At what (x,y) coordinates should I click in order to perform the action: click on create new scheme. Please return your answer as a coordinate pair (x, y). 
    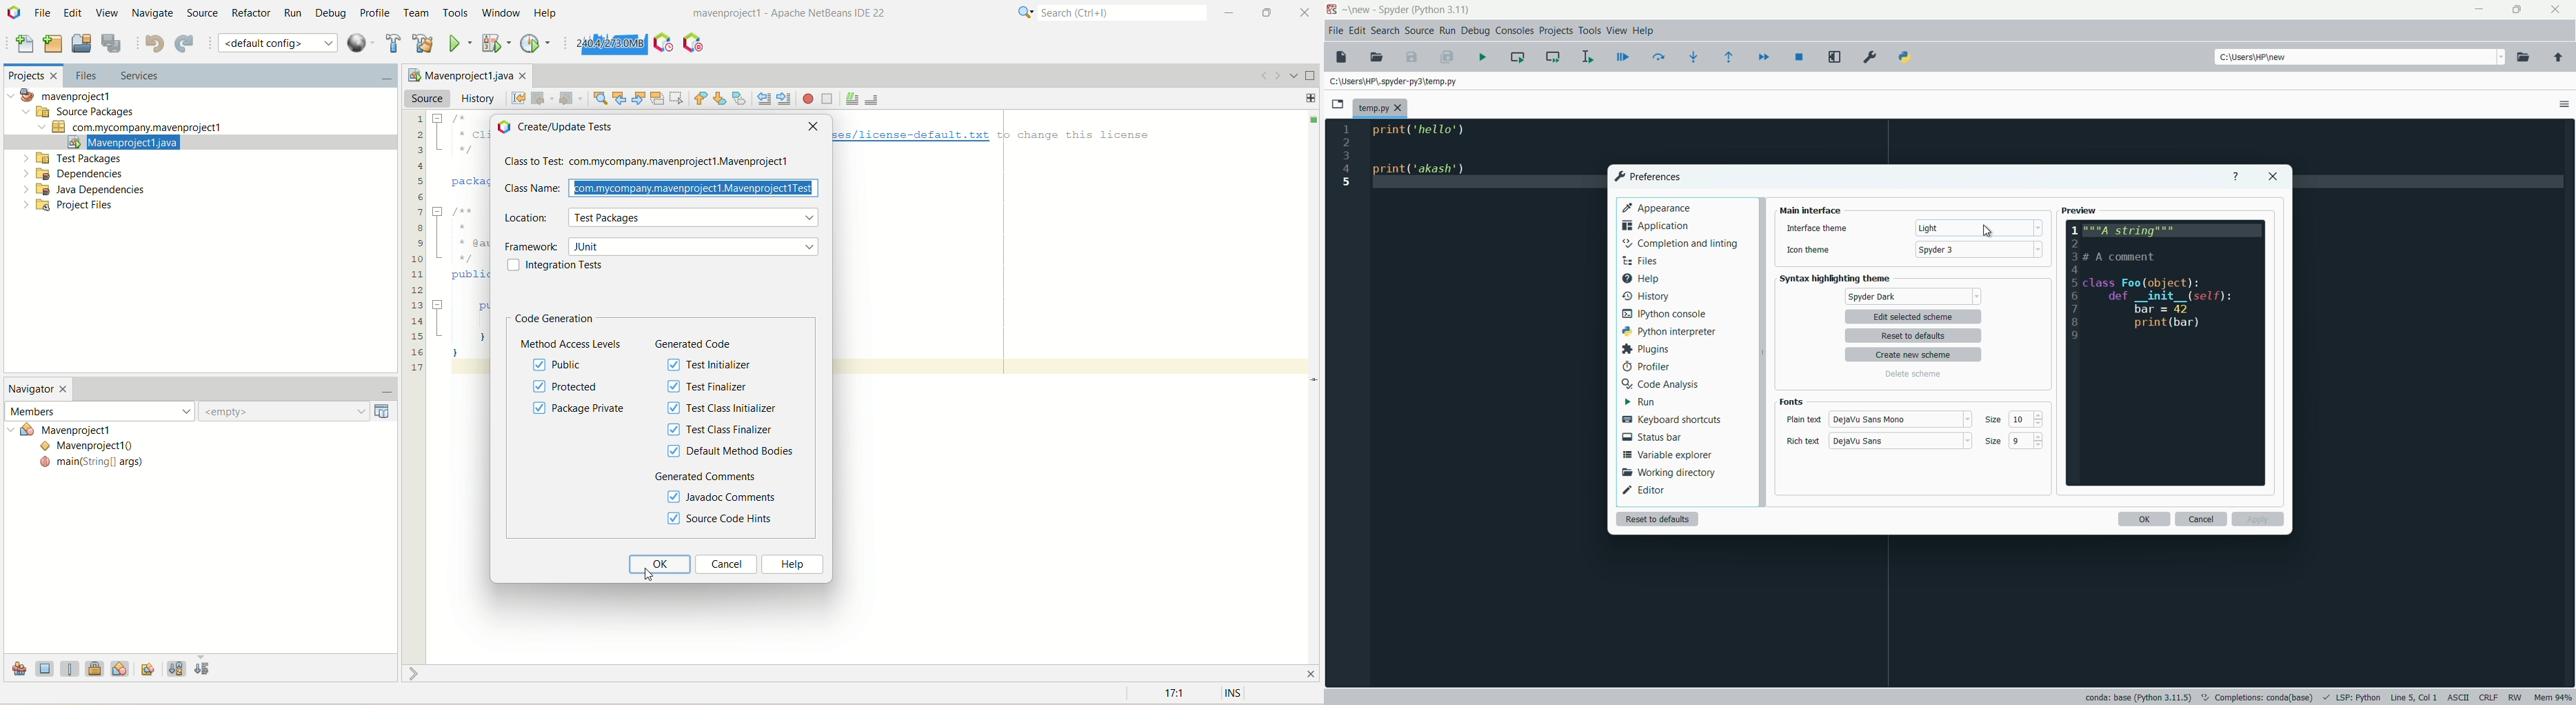
    Looking at the image, I should click on (1916, 355).